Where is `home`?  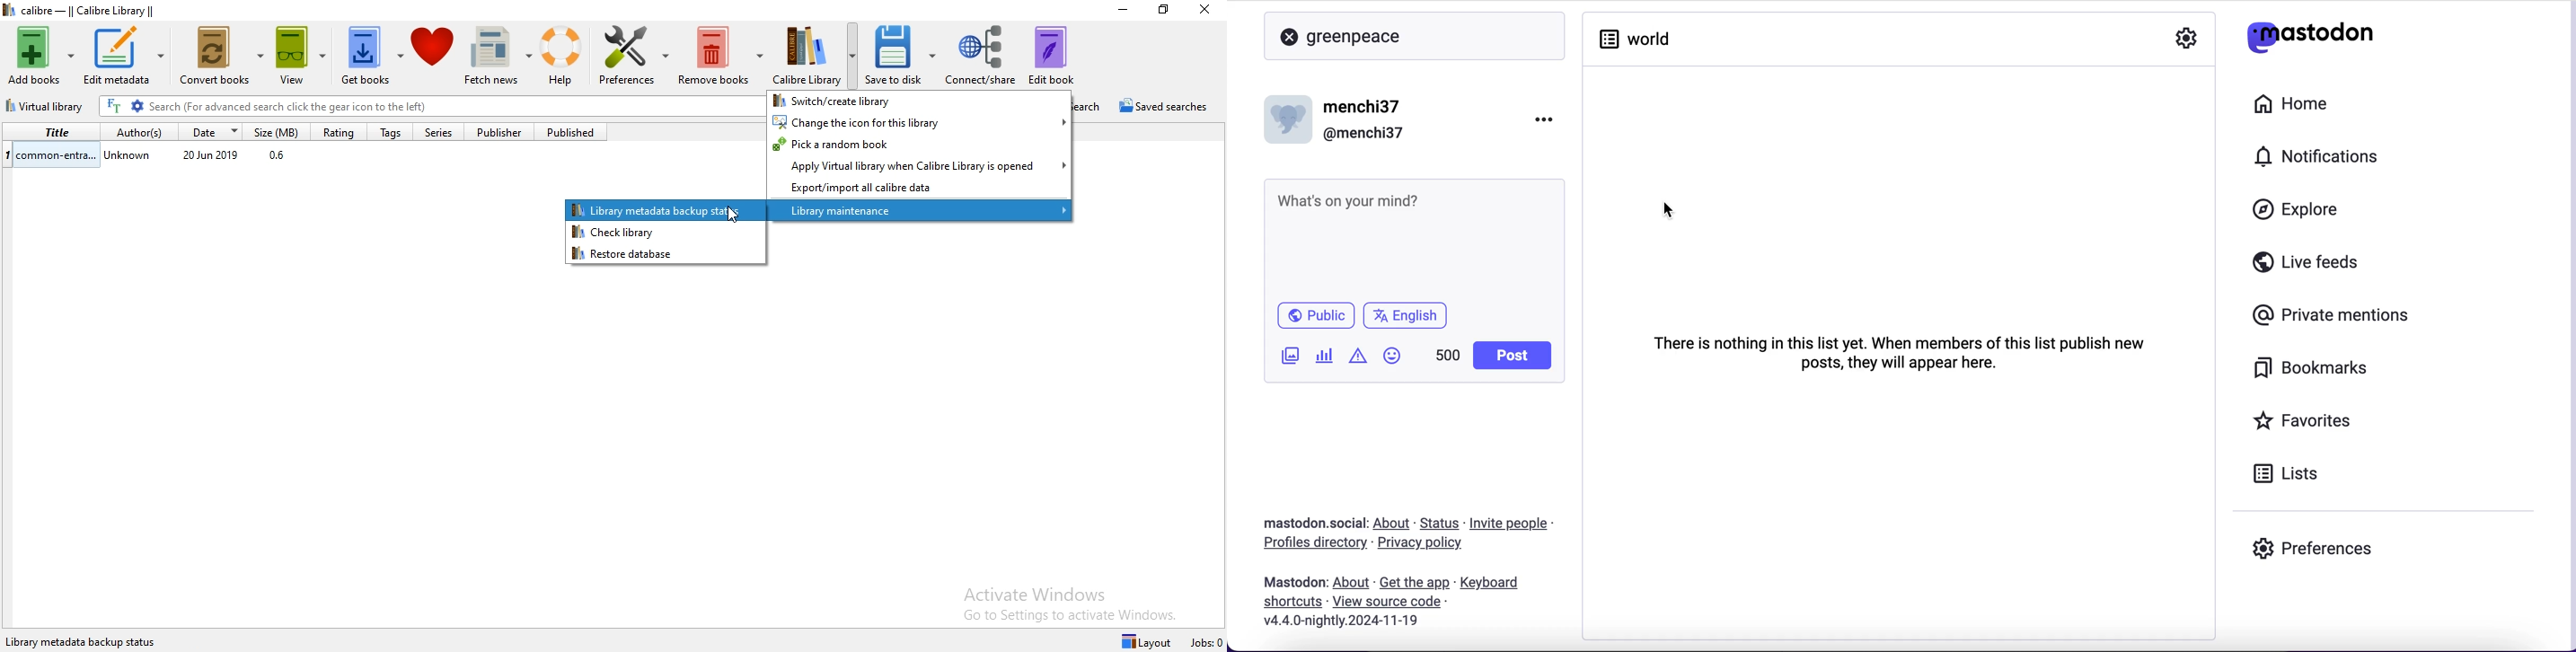
home is located at coordinates (2289, 104).